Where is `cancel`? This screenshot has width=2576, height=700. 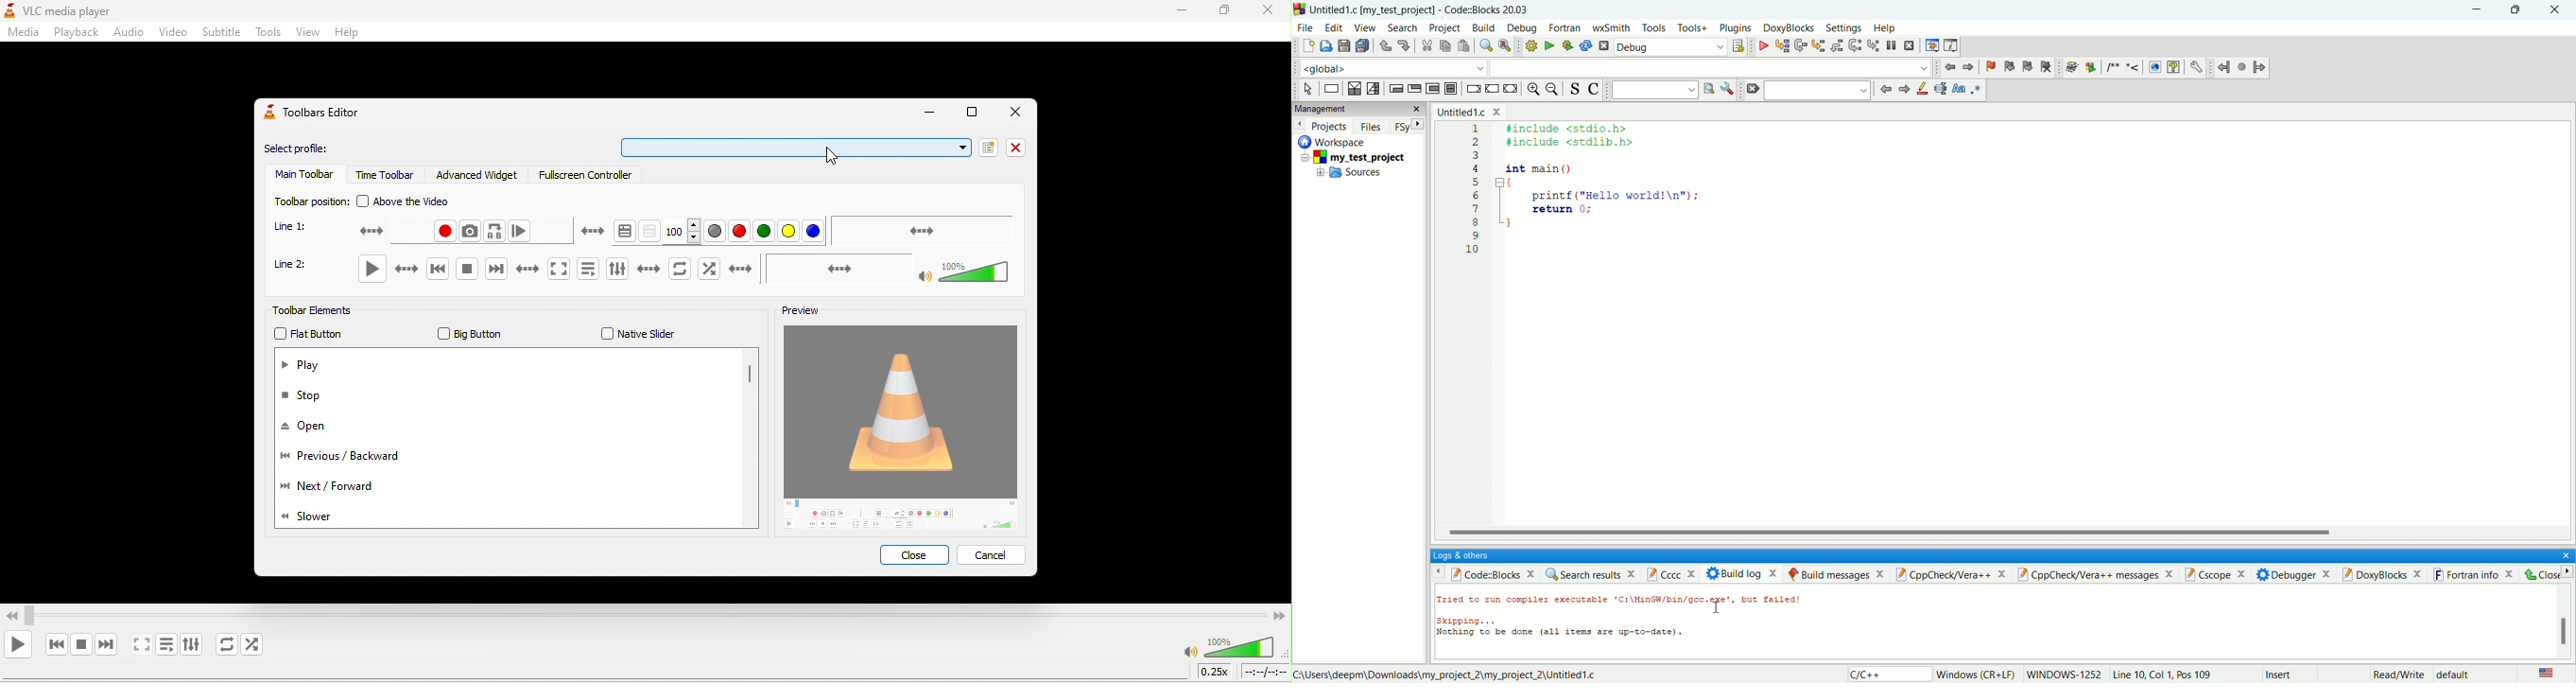
cancel is located at coordinates (995, 554).